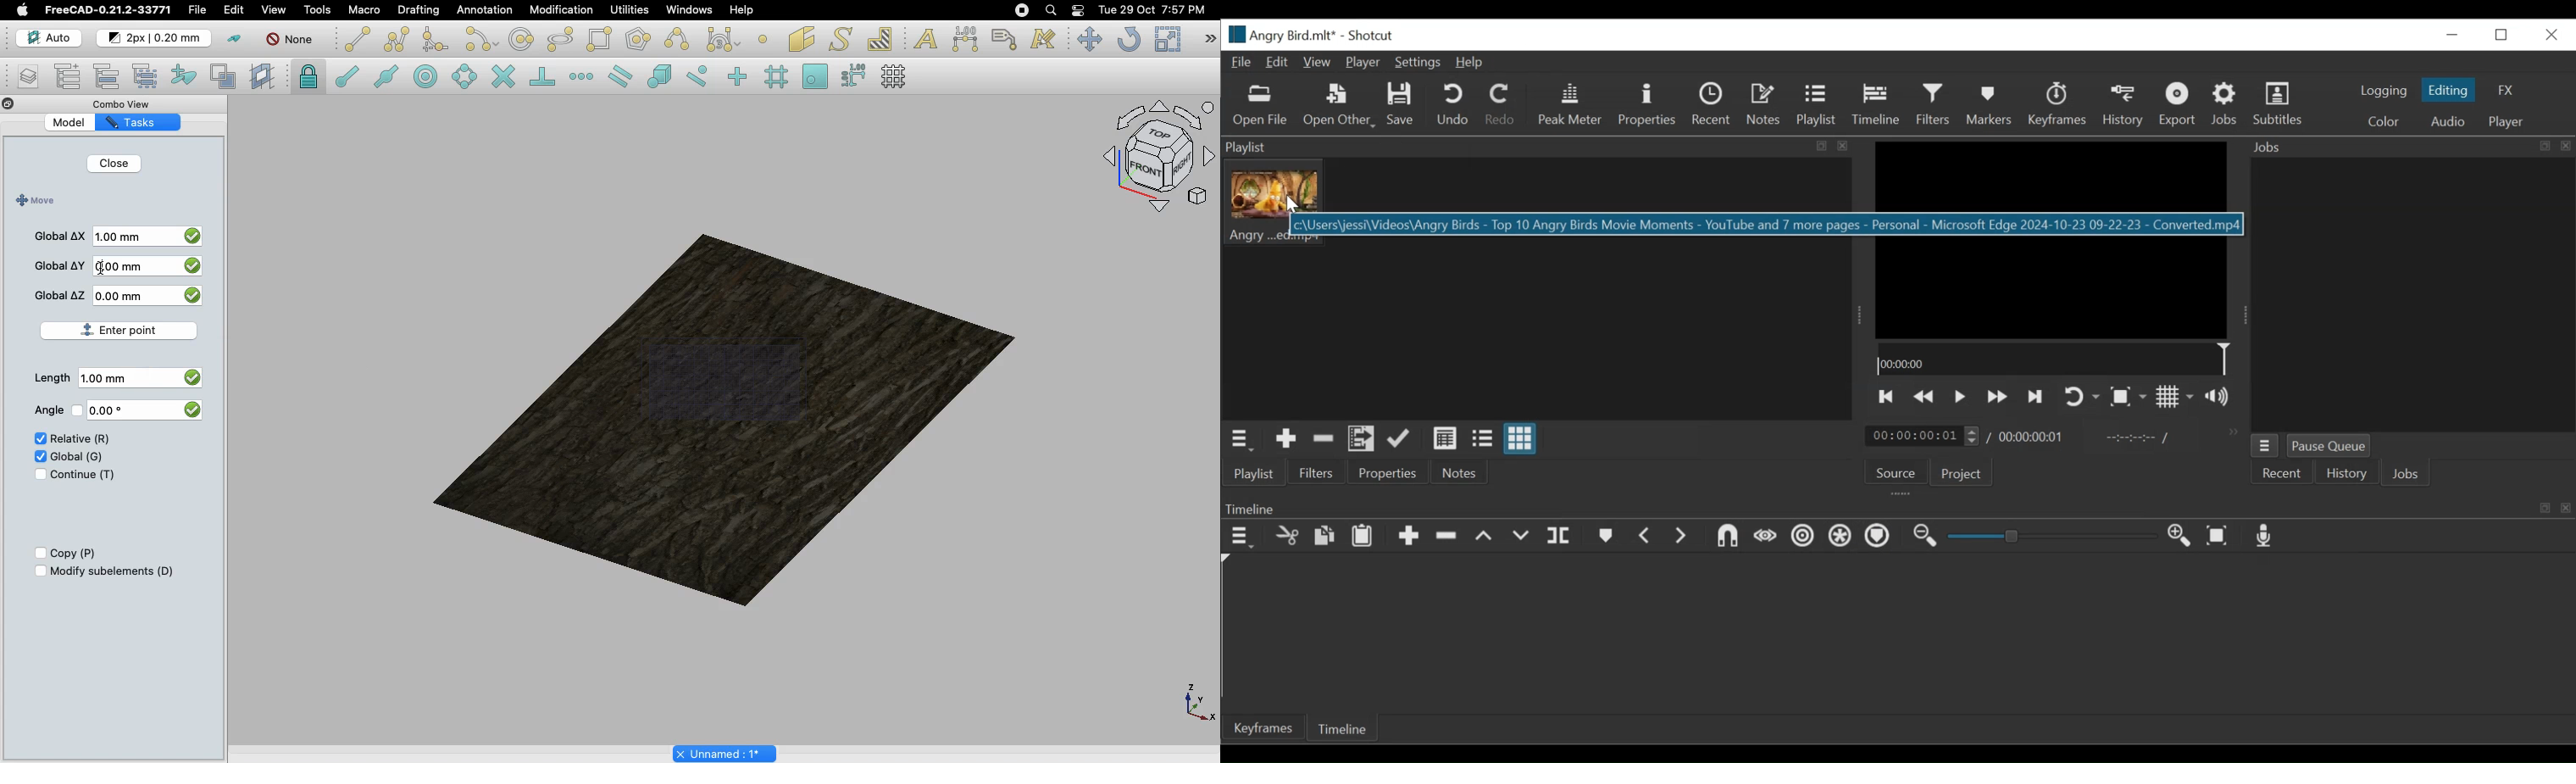  What do you see at coordinates (1241, 64) in the screenshot?
I see `File` at bounding box center [1241, 64].